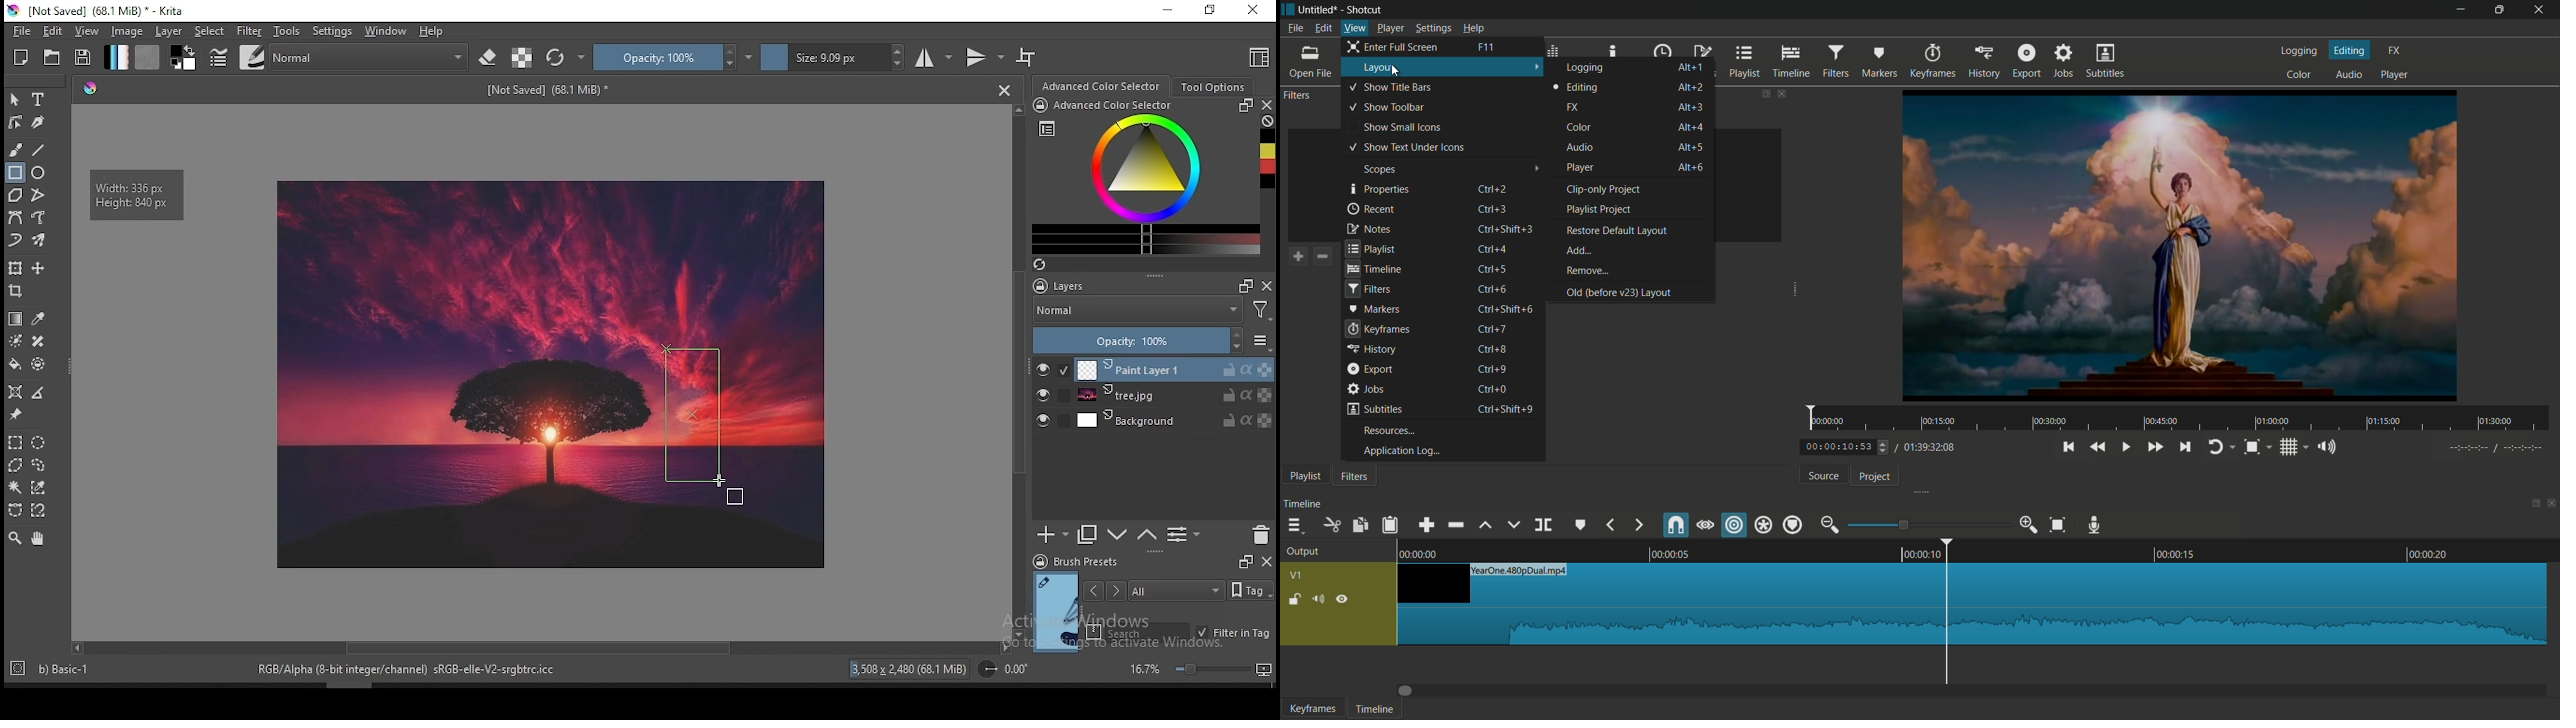 Image resolution: width=2576 pixels, height=728 pixels. I want to click on horizontal mirror tool, so click(935, 57).